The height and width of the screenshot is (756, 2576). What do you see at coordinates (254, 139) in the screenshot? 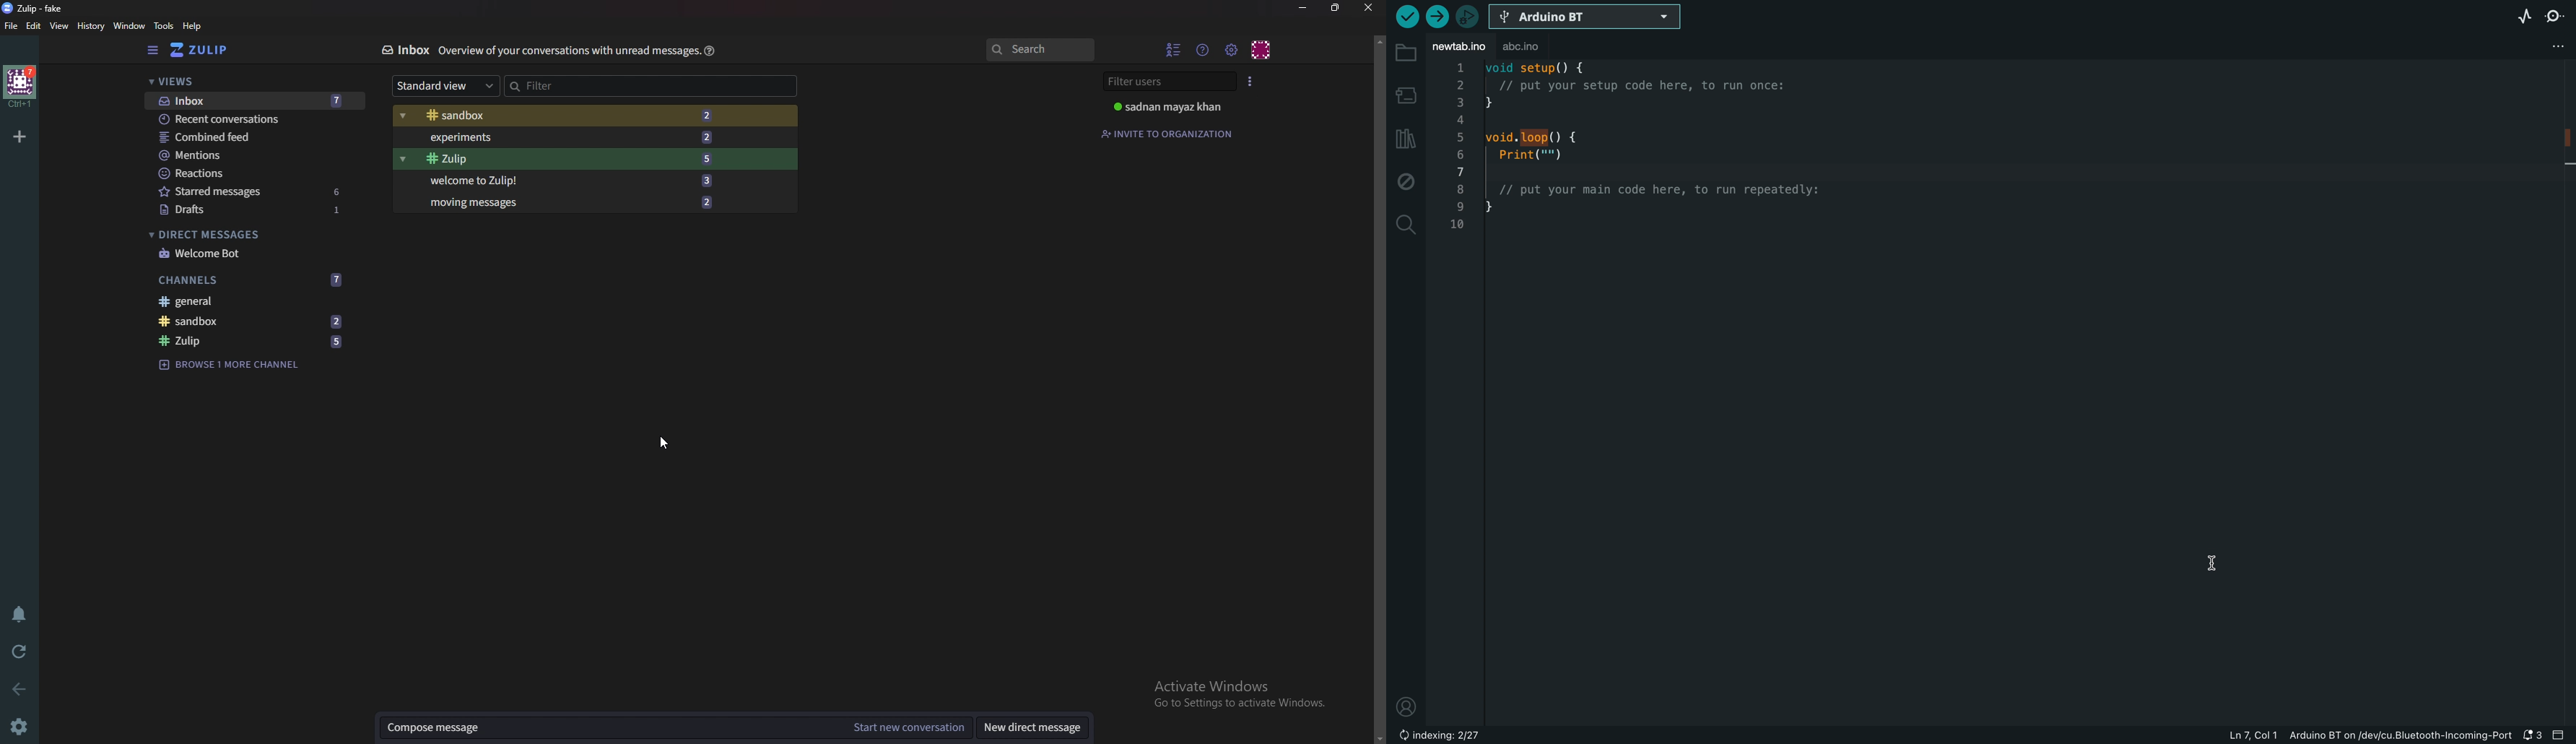
I see `Combined feed` at bounding box center [254, 139].